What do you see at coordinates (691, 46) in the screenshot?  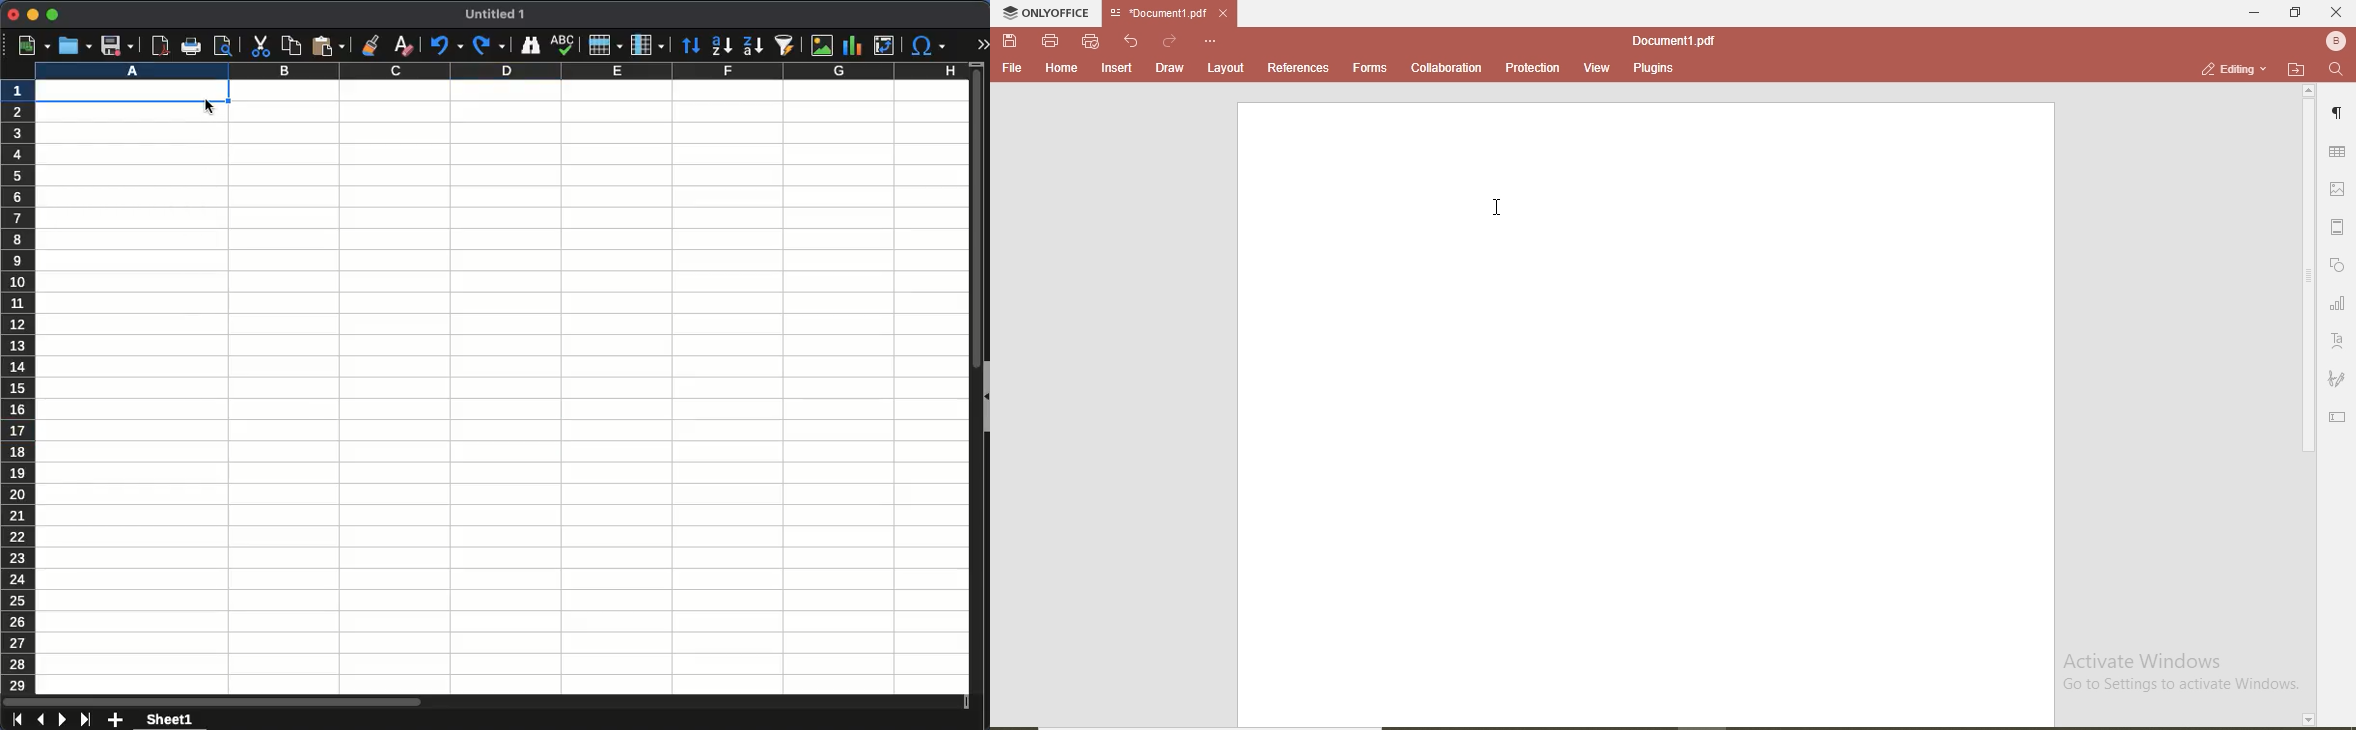 I see `sort` at bounding box center [691, 46].